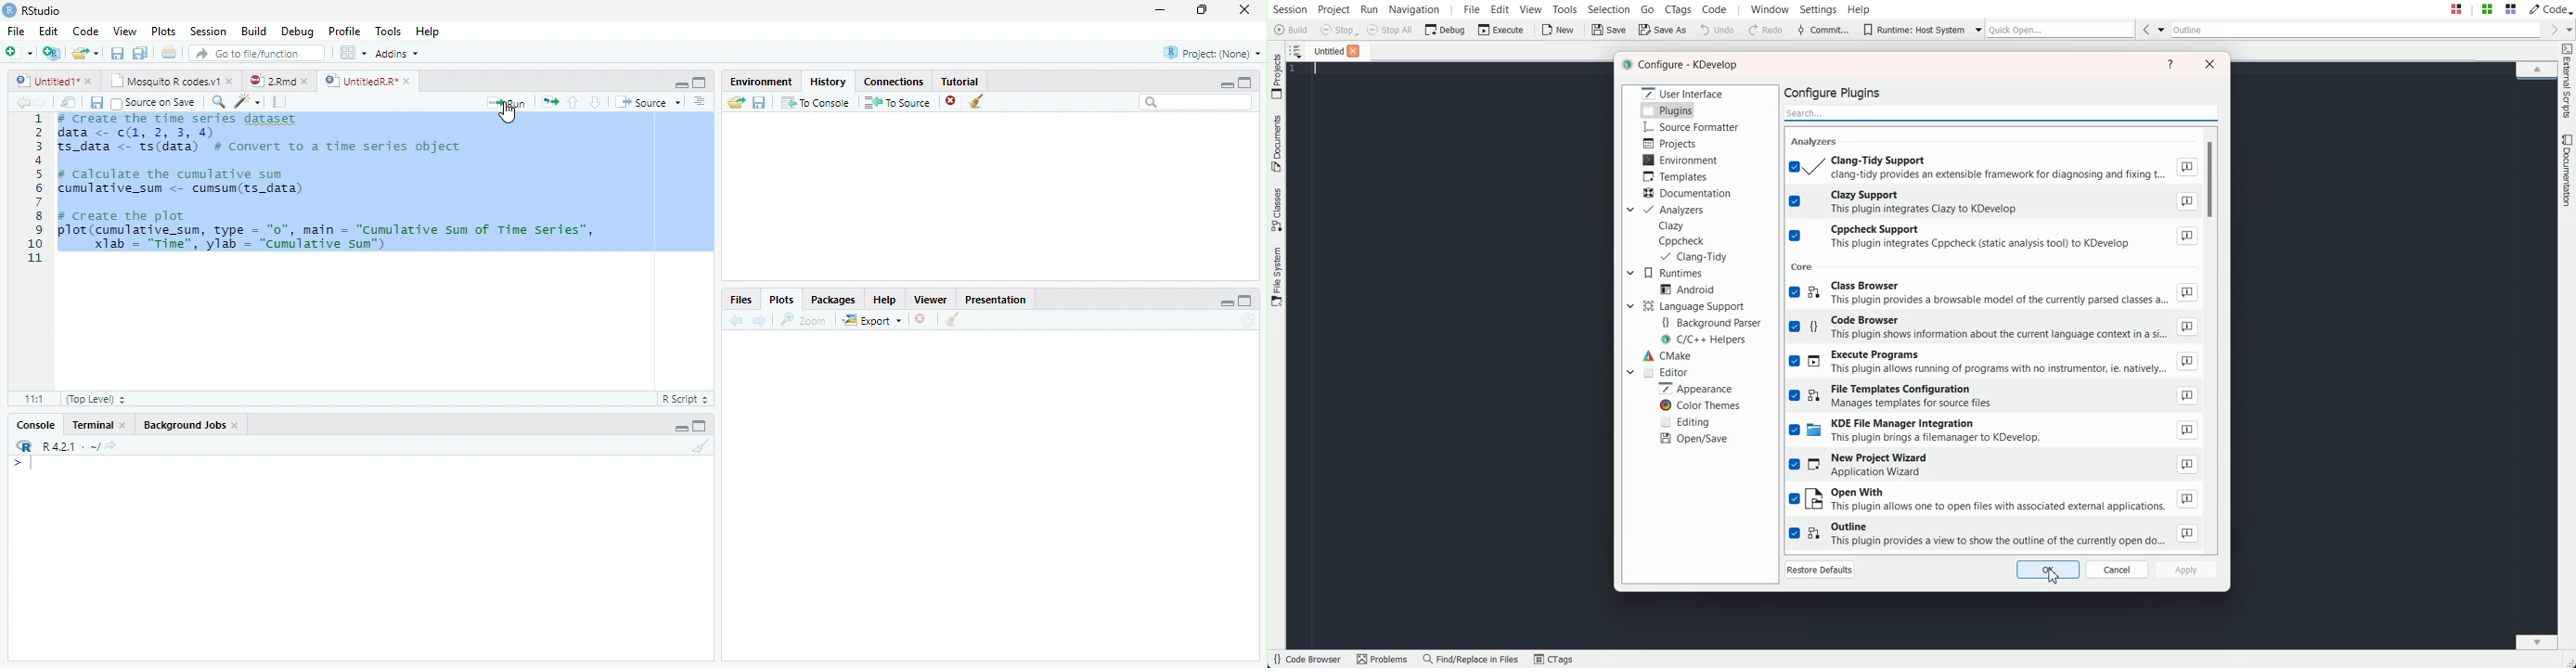  Describe the element at coordinates (1240, 11) in the screenshot. I see `Close` at that location.